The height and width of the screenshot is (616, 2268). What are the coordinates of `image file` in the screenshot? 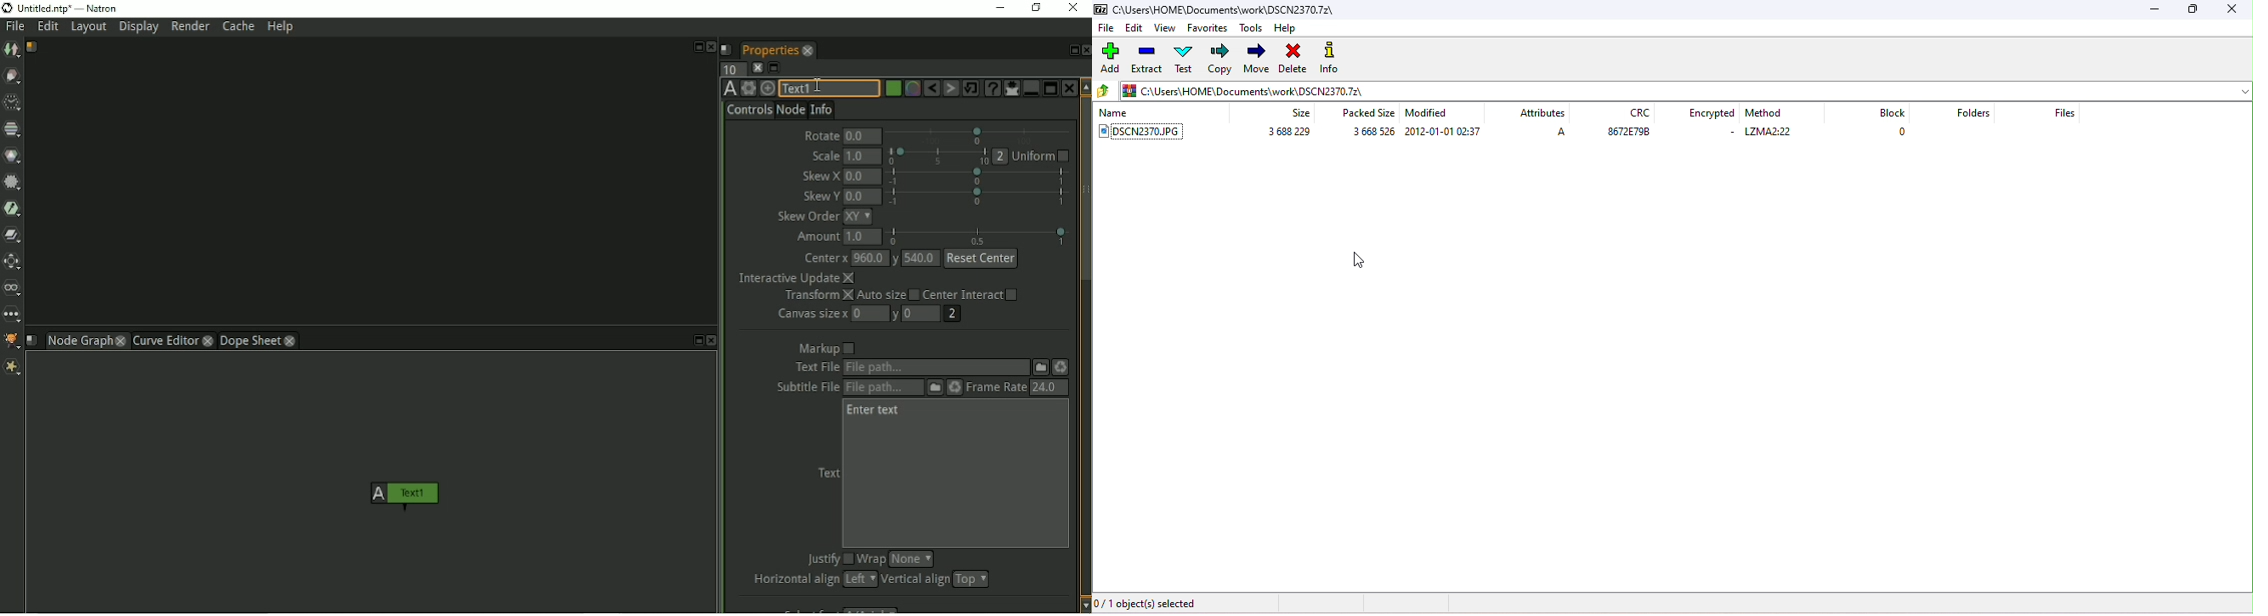 It's located at (1150, 132).